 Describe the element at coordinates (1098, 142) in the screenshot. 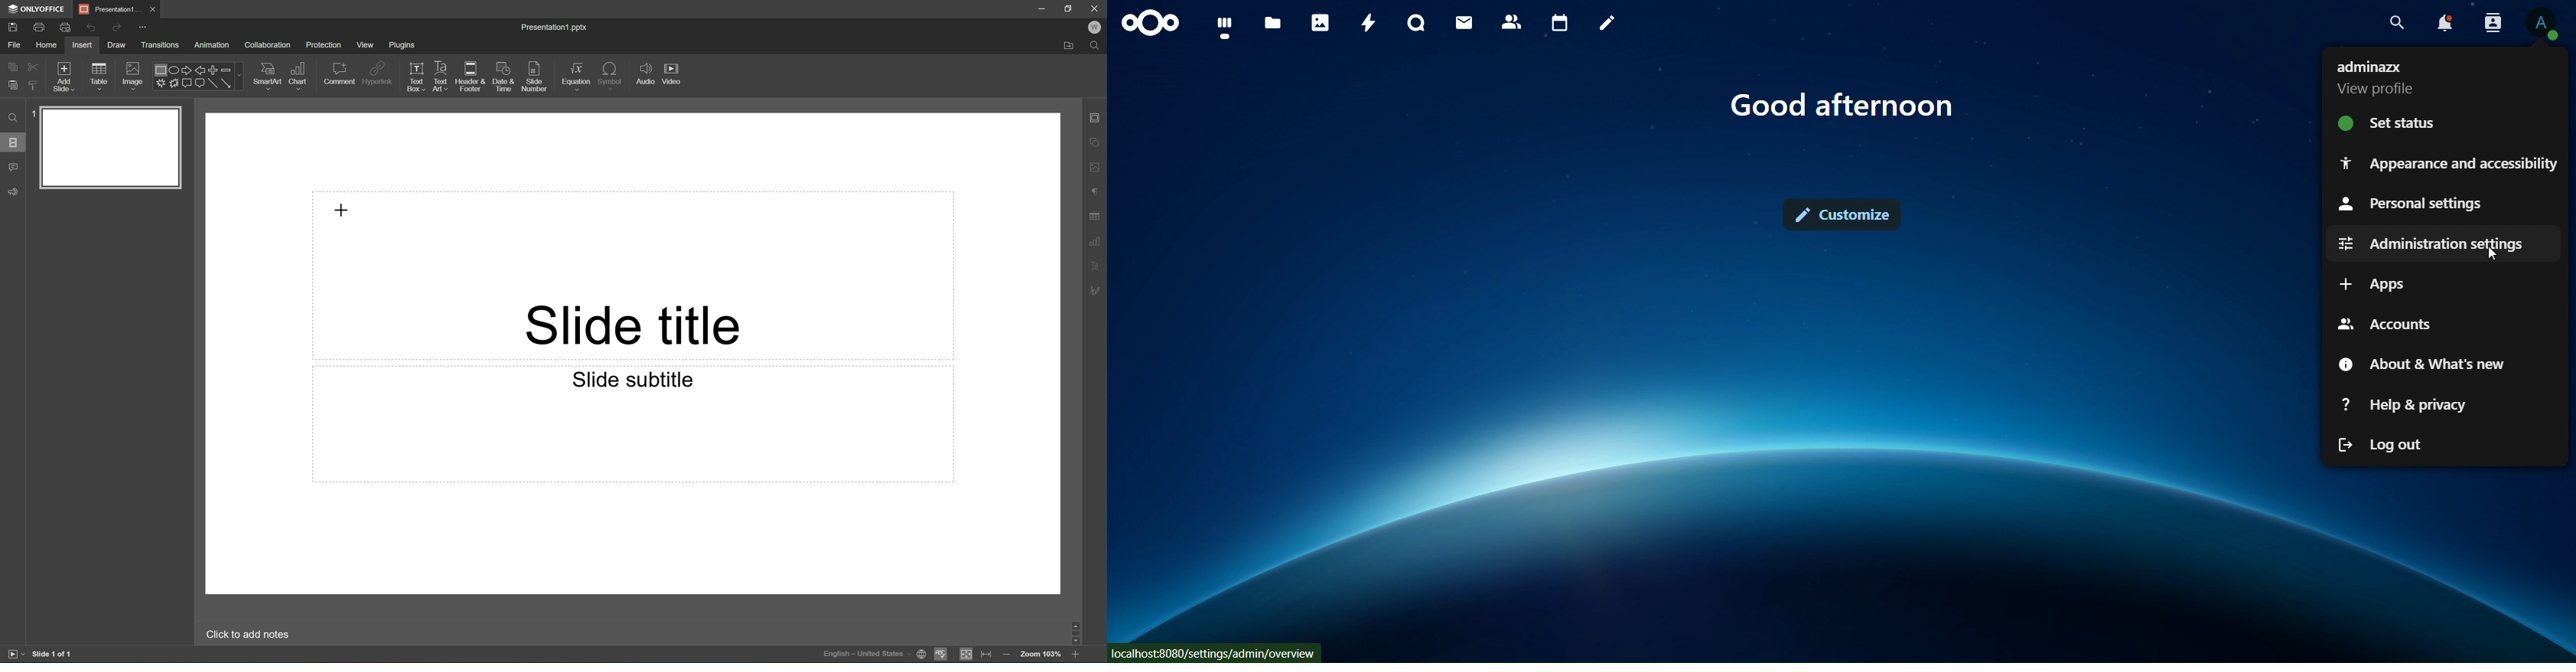

I see `Shape settings` at that location.